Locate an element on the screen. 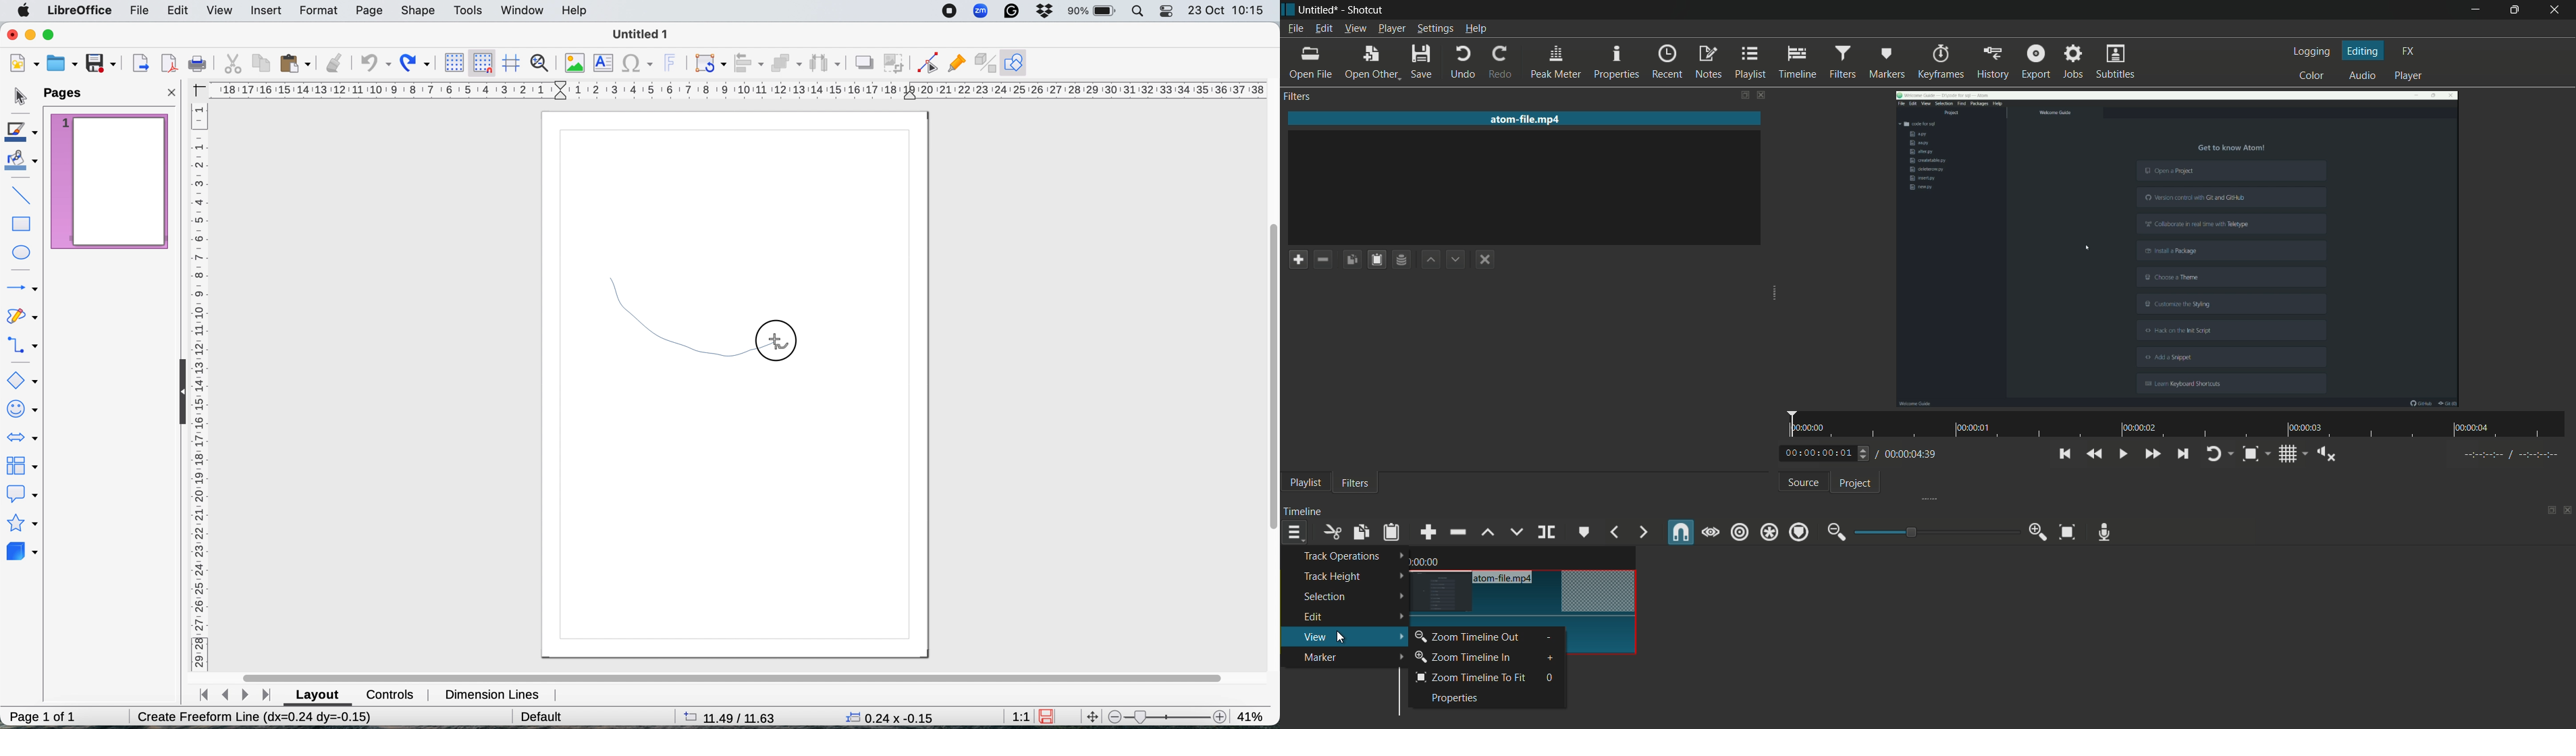 Image resolution: width=2576 pixels, height=756 pixels. toggle play or pause is located at coordinates (2121, 454).